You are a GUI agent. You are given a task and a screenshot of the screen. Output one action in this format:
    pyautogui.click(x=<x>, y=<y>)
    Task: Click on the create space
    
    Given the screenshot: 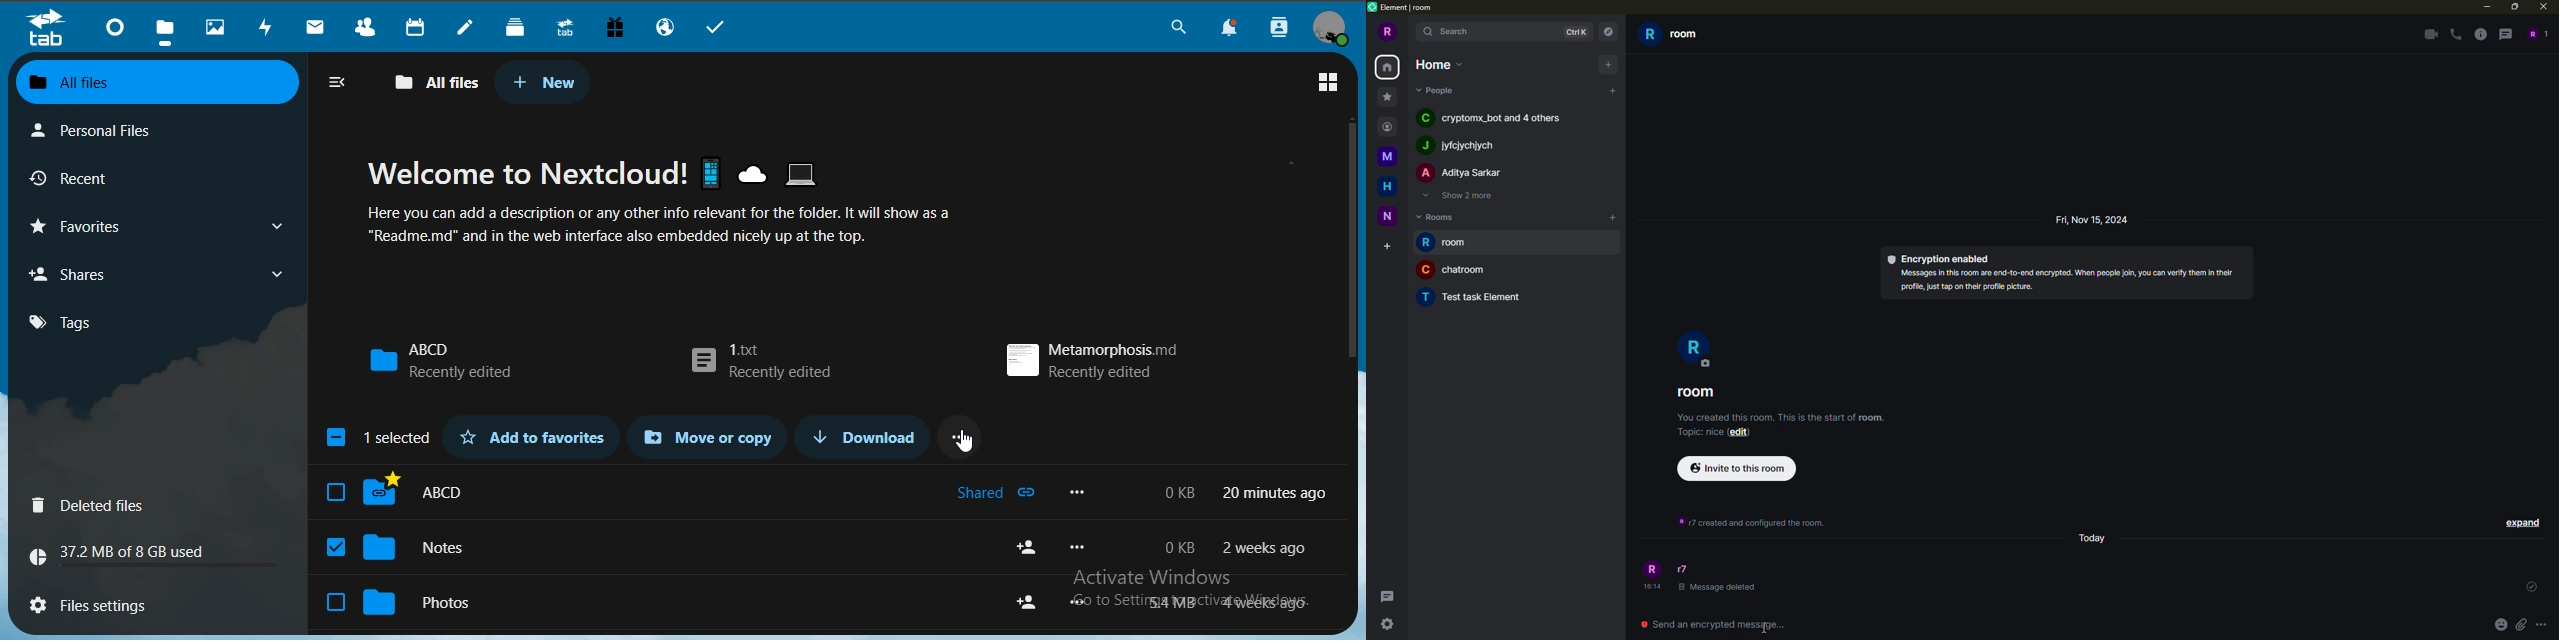 What is the action you would take?
    pyautogui.click(x=1383, y=245)
    